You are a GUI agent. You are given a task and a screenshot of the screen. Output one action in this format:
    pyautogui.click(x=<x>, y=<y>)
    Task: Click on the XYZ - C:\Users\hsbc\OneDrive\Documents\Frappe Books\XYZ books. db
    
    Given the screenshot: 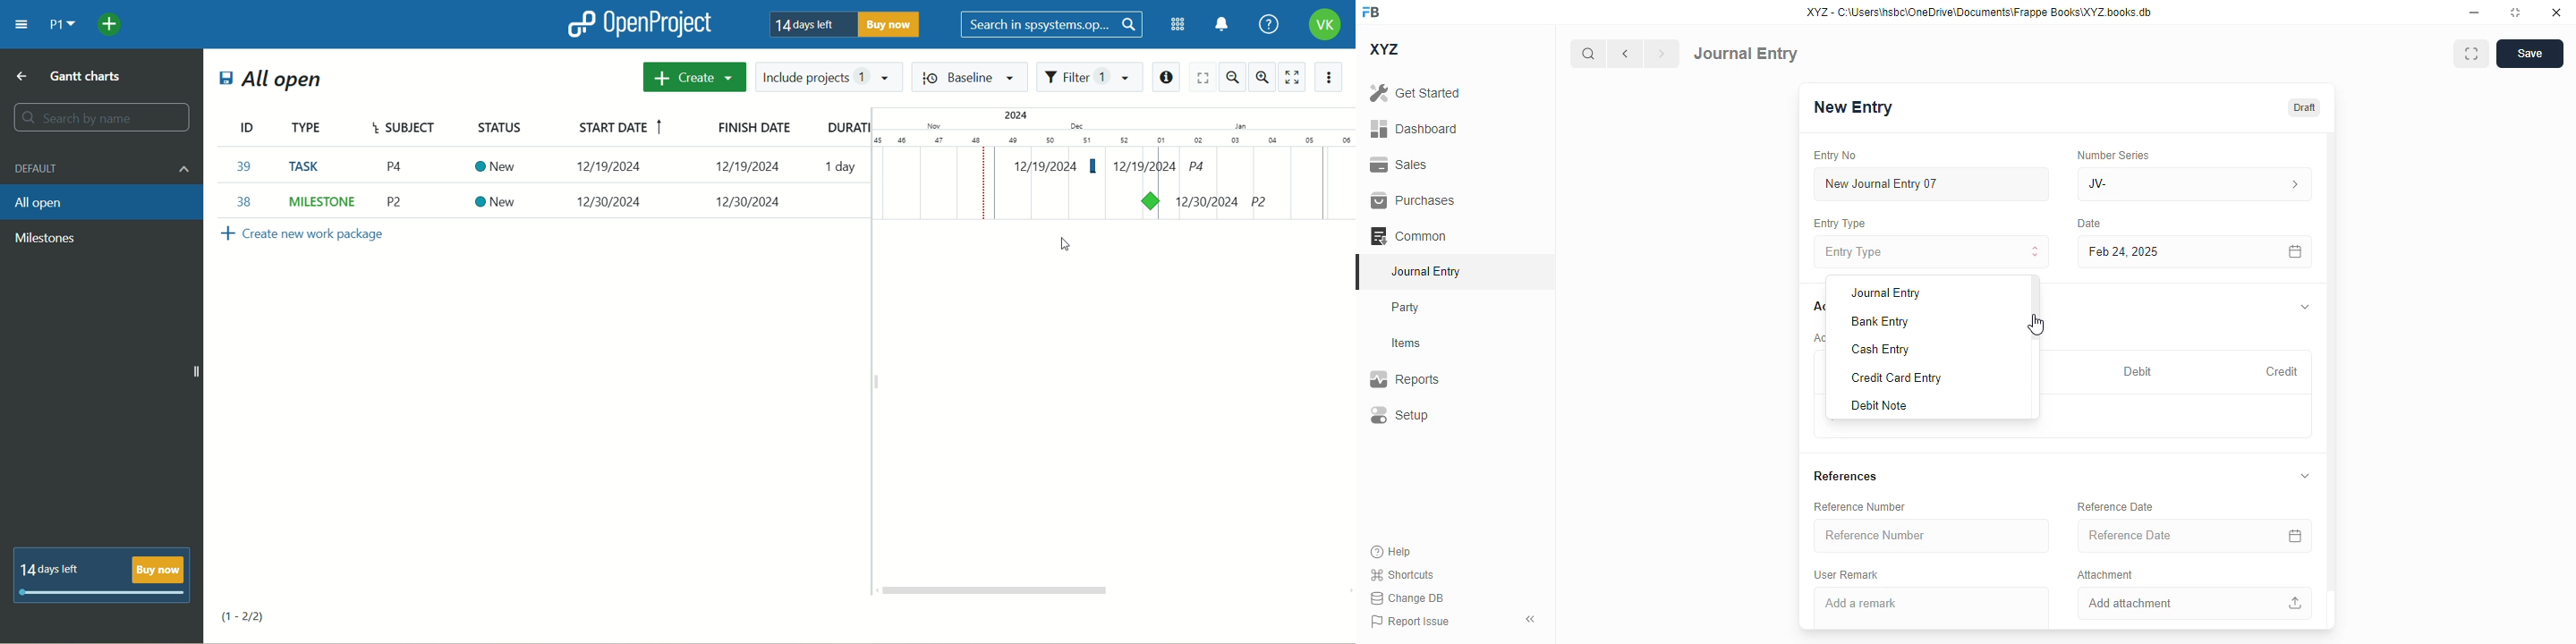 What is the action you would take?
    pyautogui.click(x=1979, y=13)
    